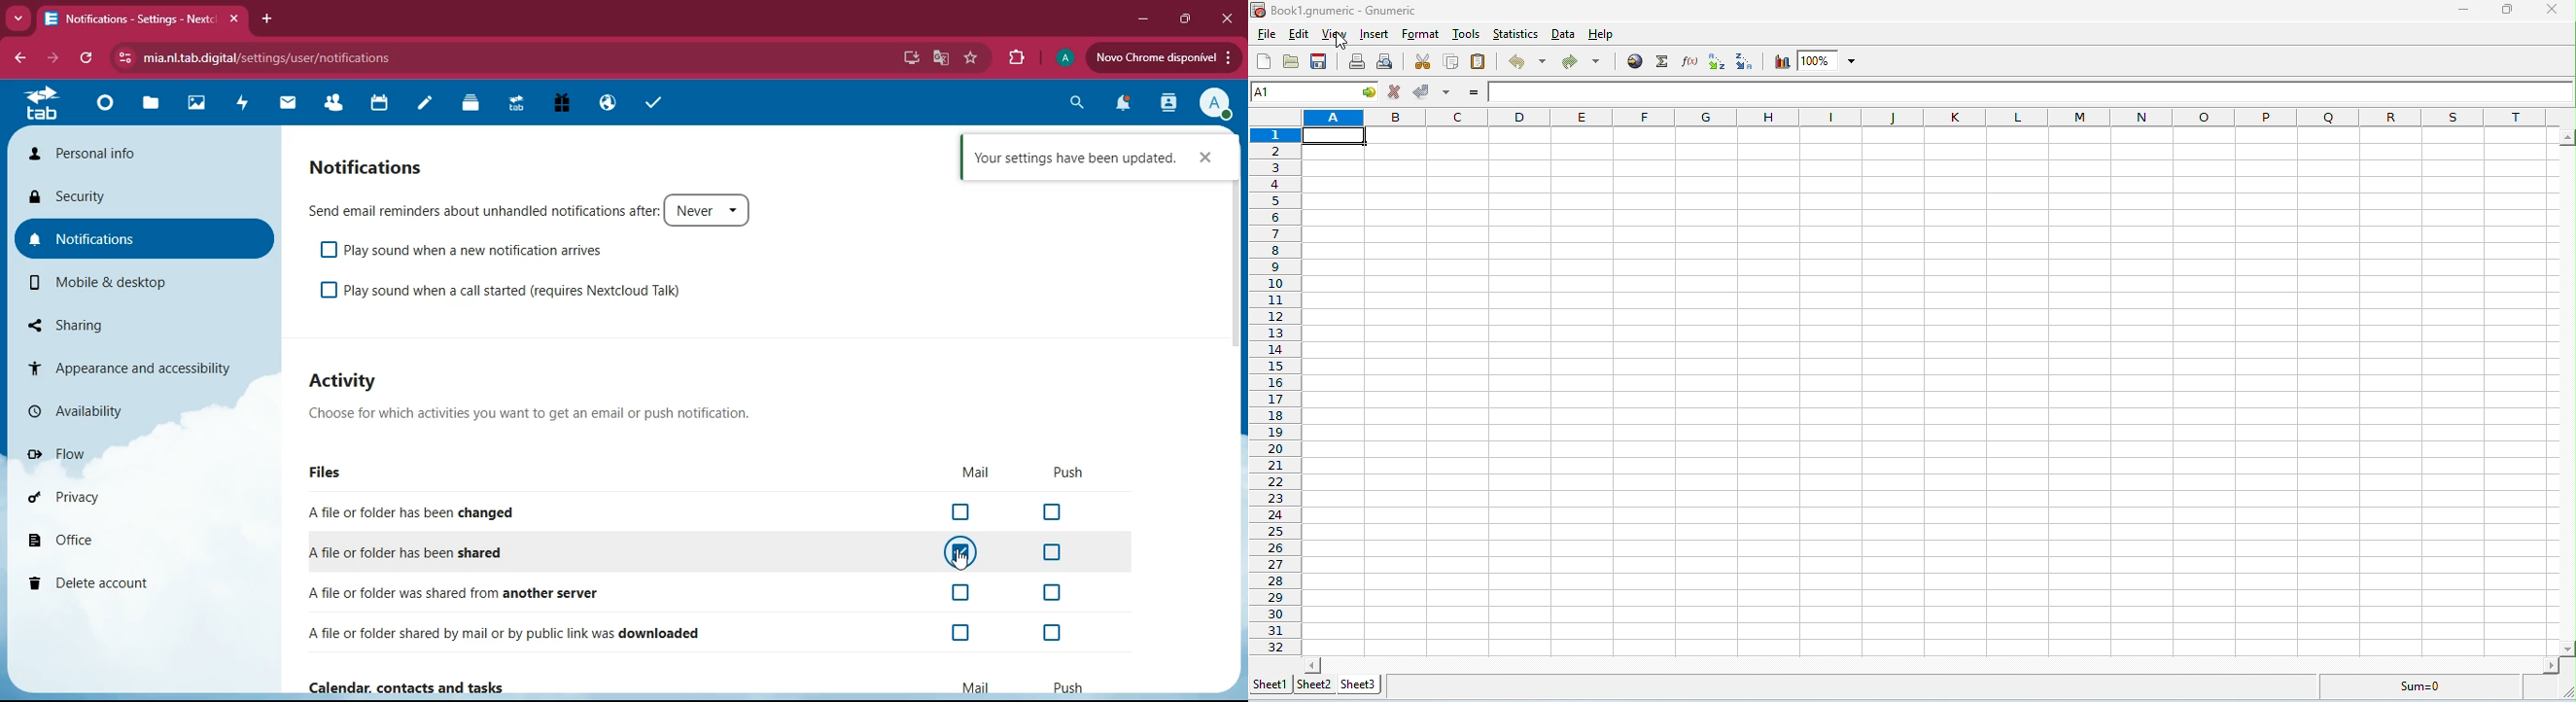  Describe the element at coordinates (1319, 61) in the screenshot. I see `save` at that location.